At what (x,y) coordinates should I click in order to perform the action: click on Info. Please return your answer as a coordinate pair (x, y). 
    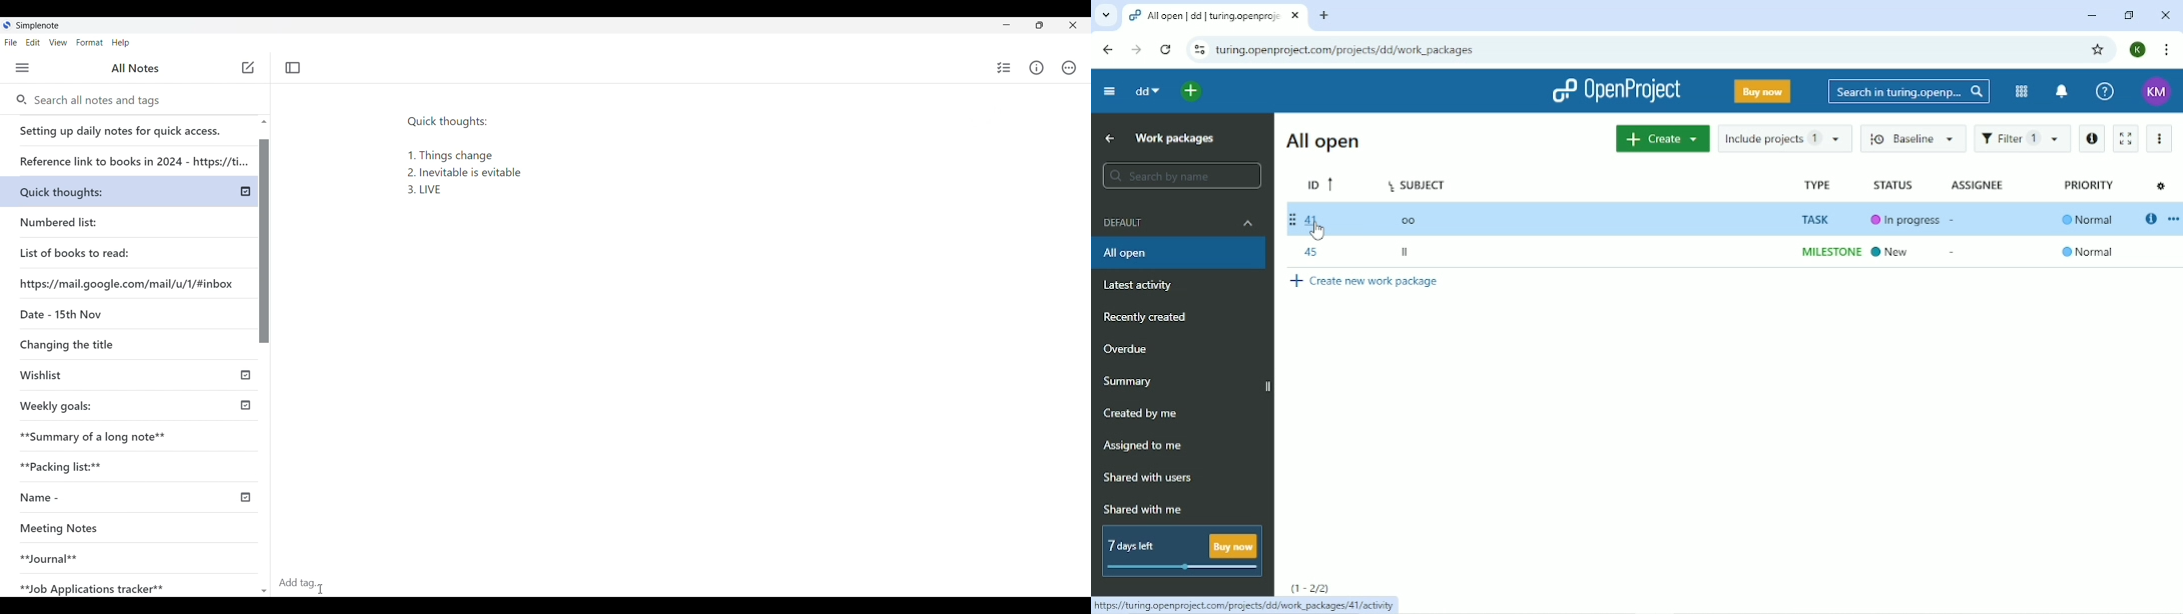
    Looking at the image, I should click on (1036, 68).